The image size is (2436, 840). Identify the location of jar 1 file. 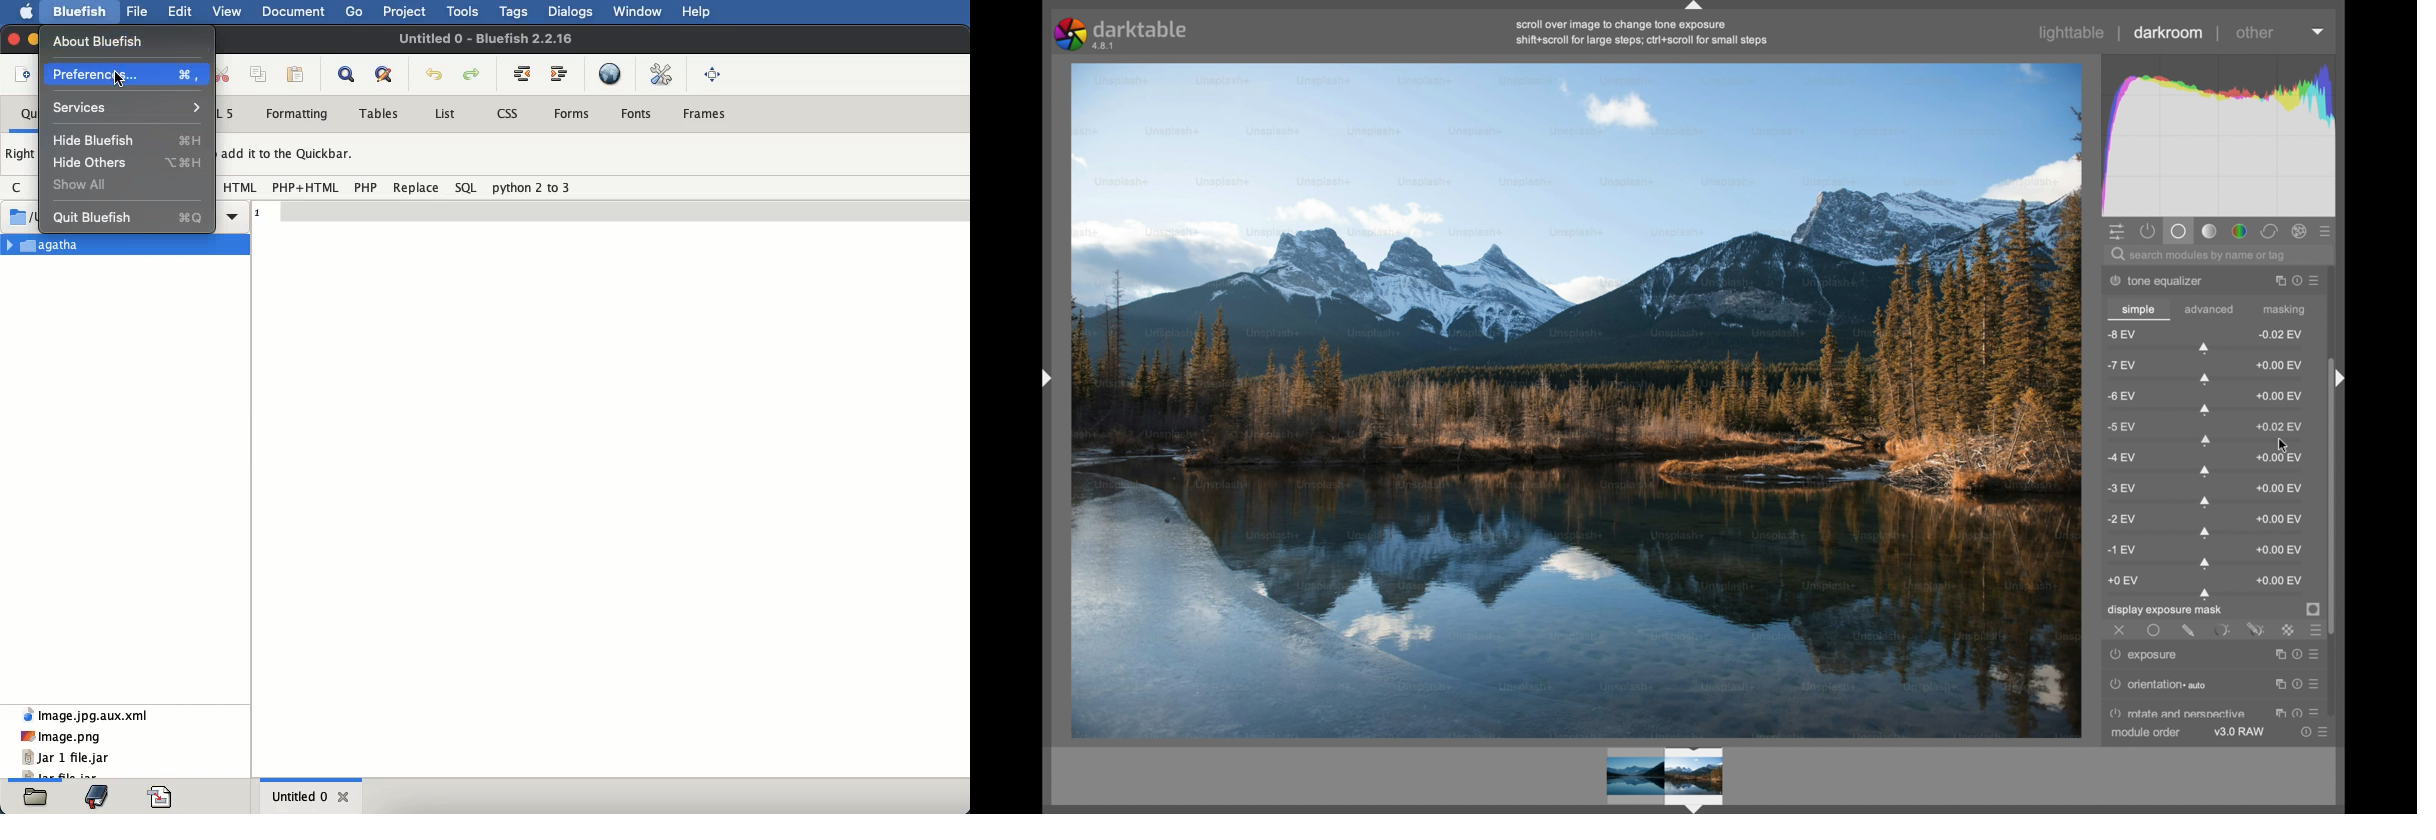
(65, 758).